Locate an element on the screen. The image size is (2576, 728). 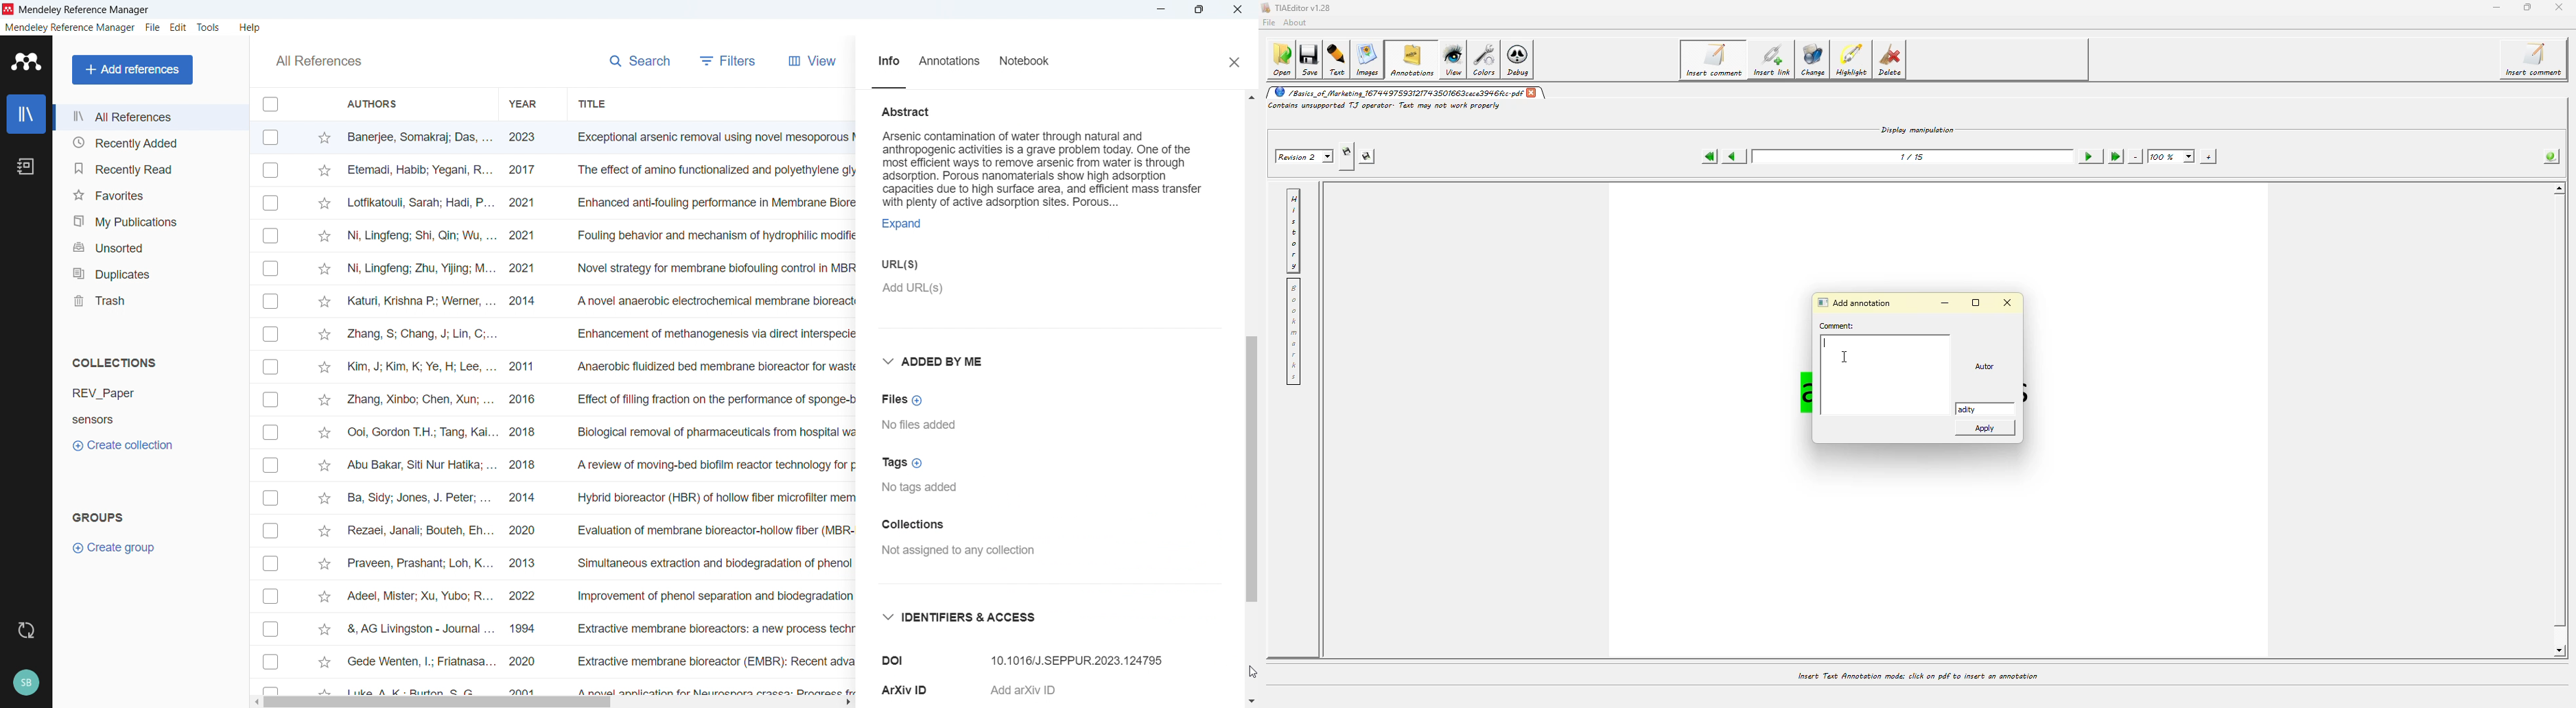
close is located at coordinates (1233, 61).